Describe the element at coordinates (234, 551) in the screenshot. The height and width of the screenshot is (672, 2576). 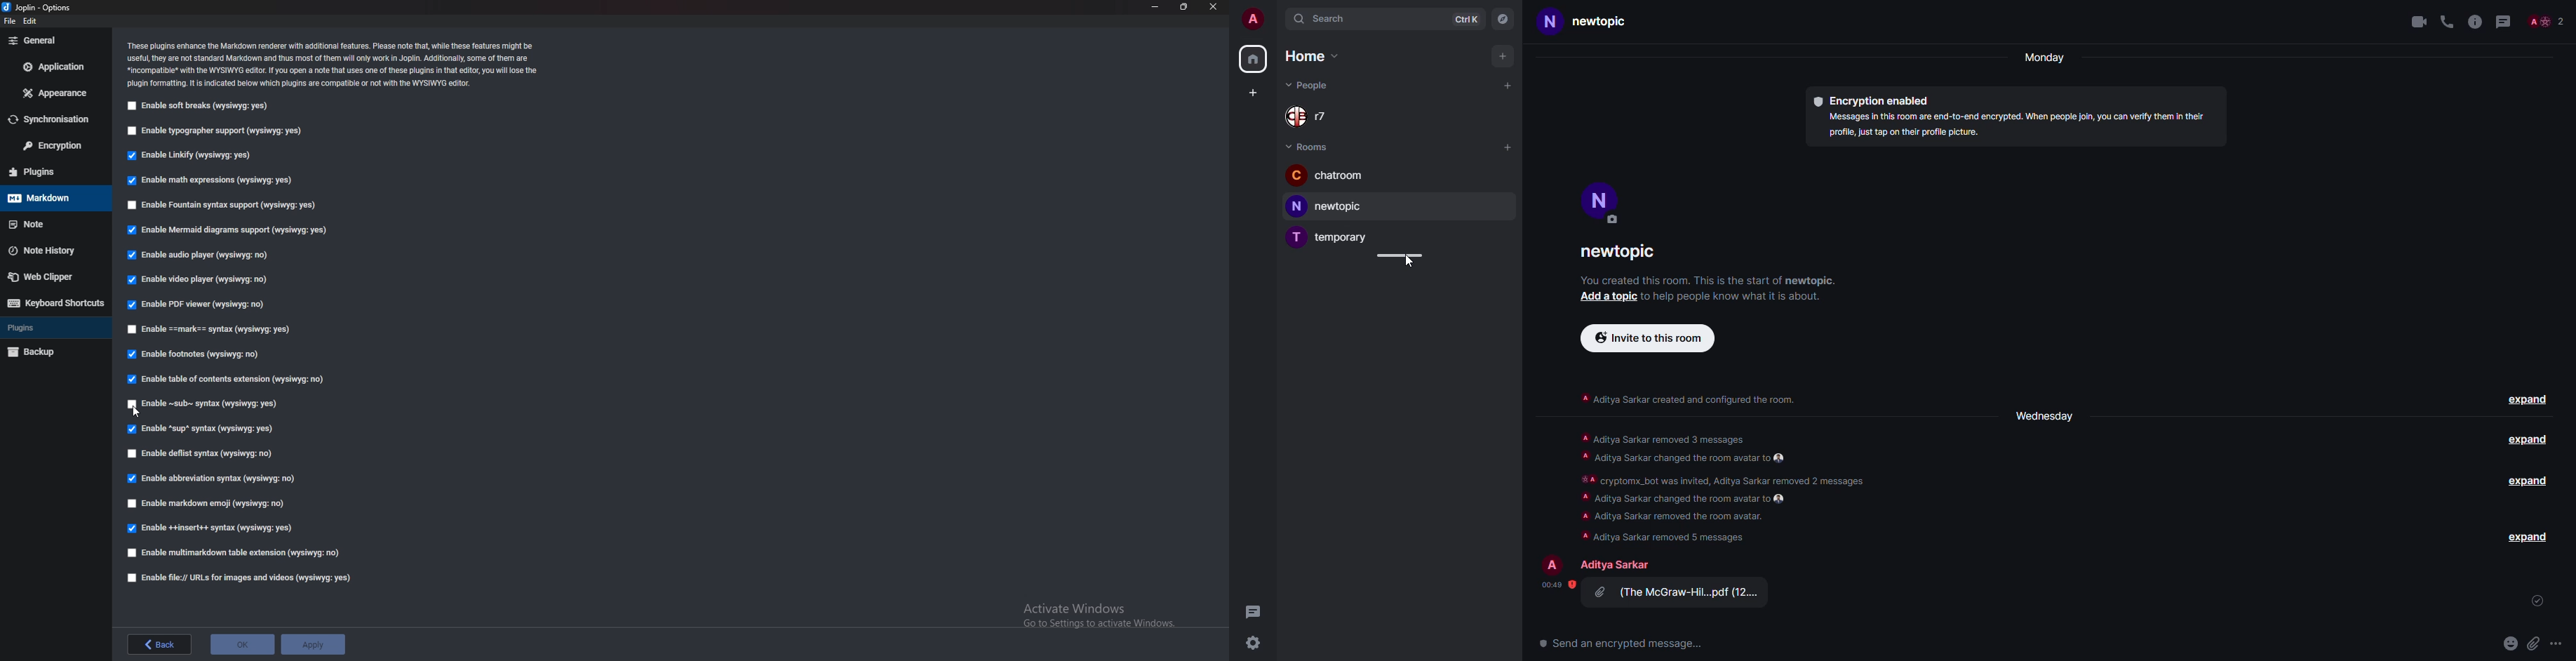
I see `Enable multi markdown table extension` at that location.